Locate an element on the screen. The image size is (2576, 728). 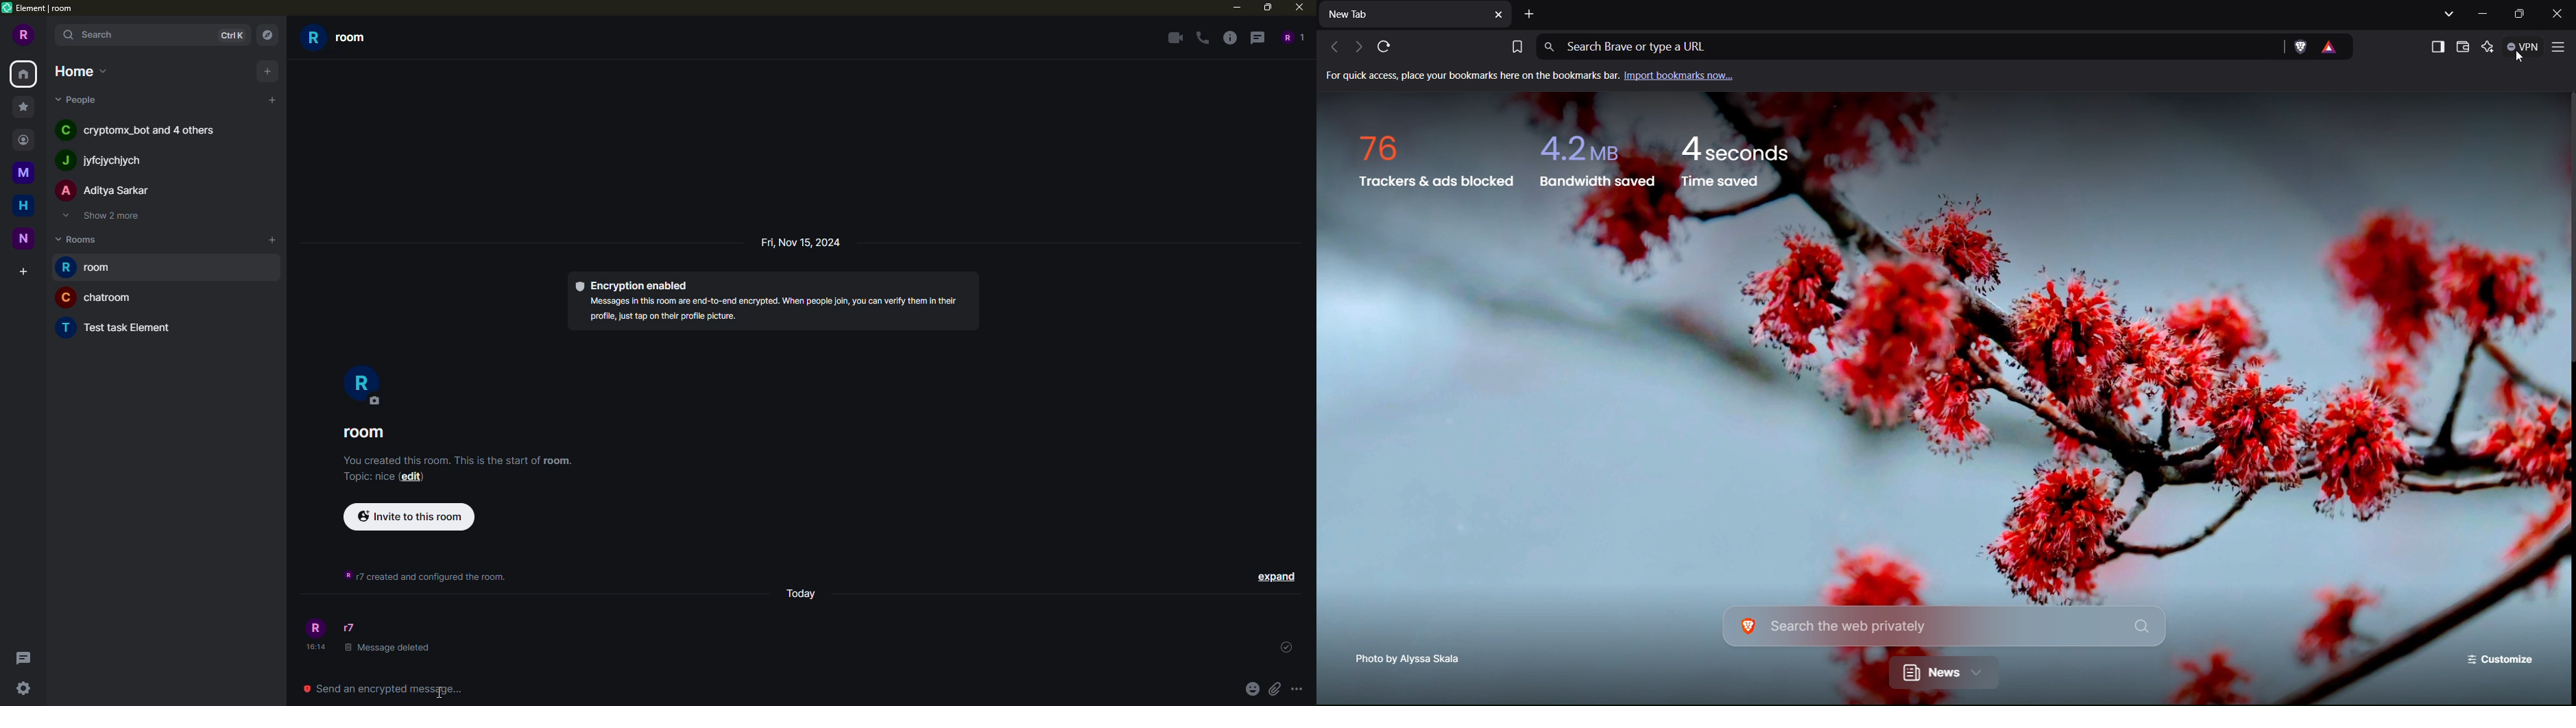
cursor is located at coordinates (438, 690).